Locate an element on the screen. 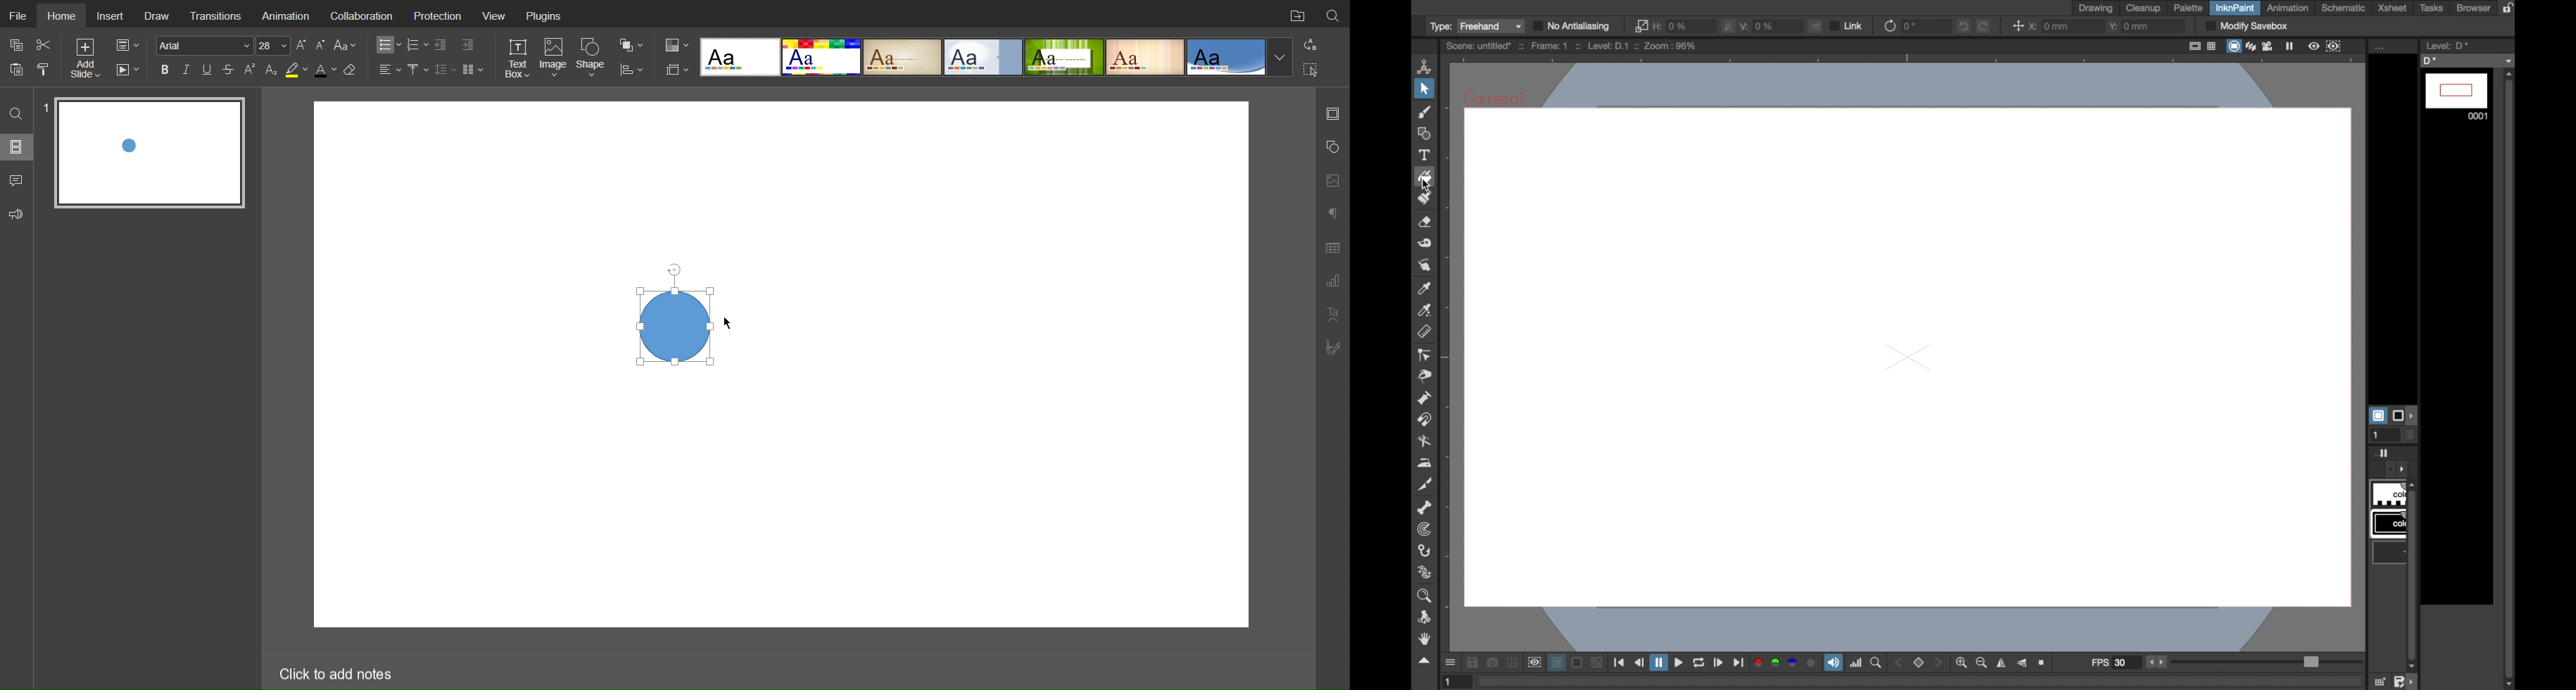 This screenshot has height=700, width=2576. Animation is located at coordinates (289, 15).